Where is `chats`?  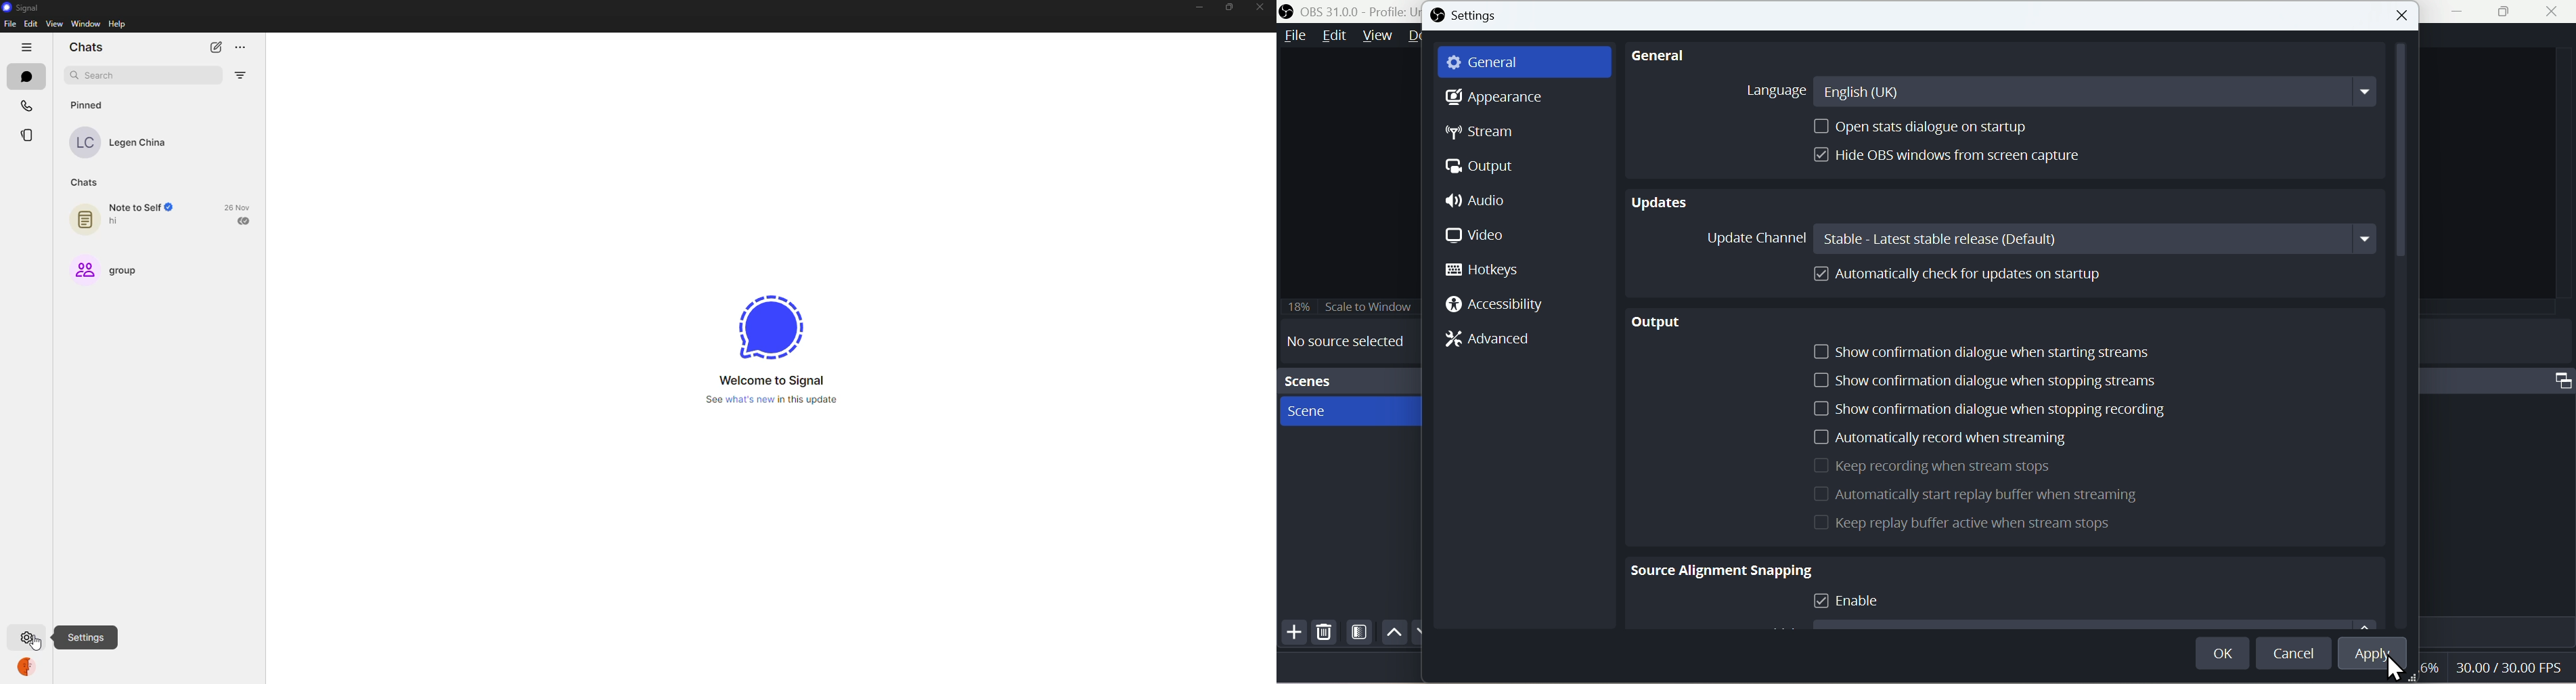 chats is located at coordinates (86, 182).